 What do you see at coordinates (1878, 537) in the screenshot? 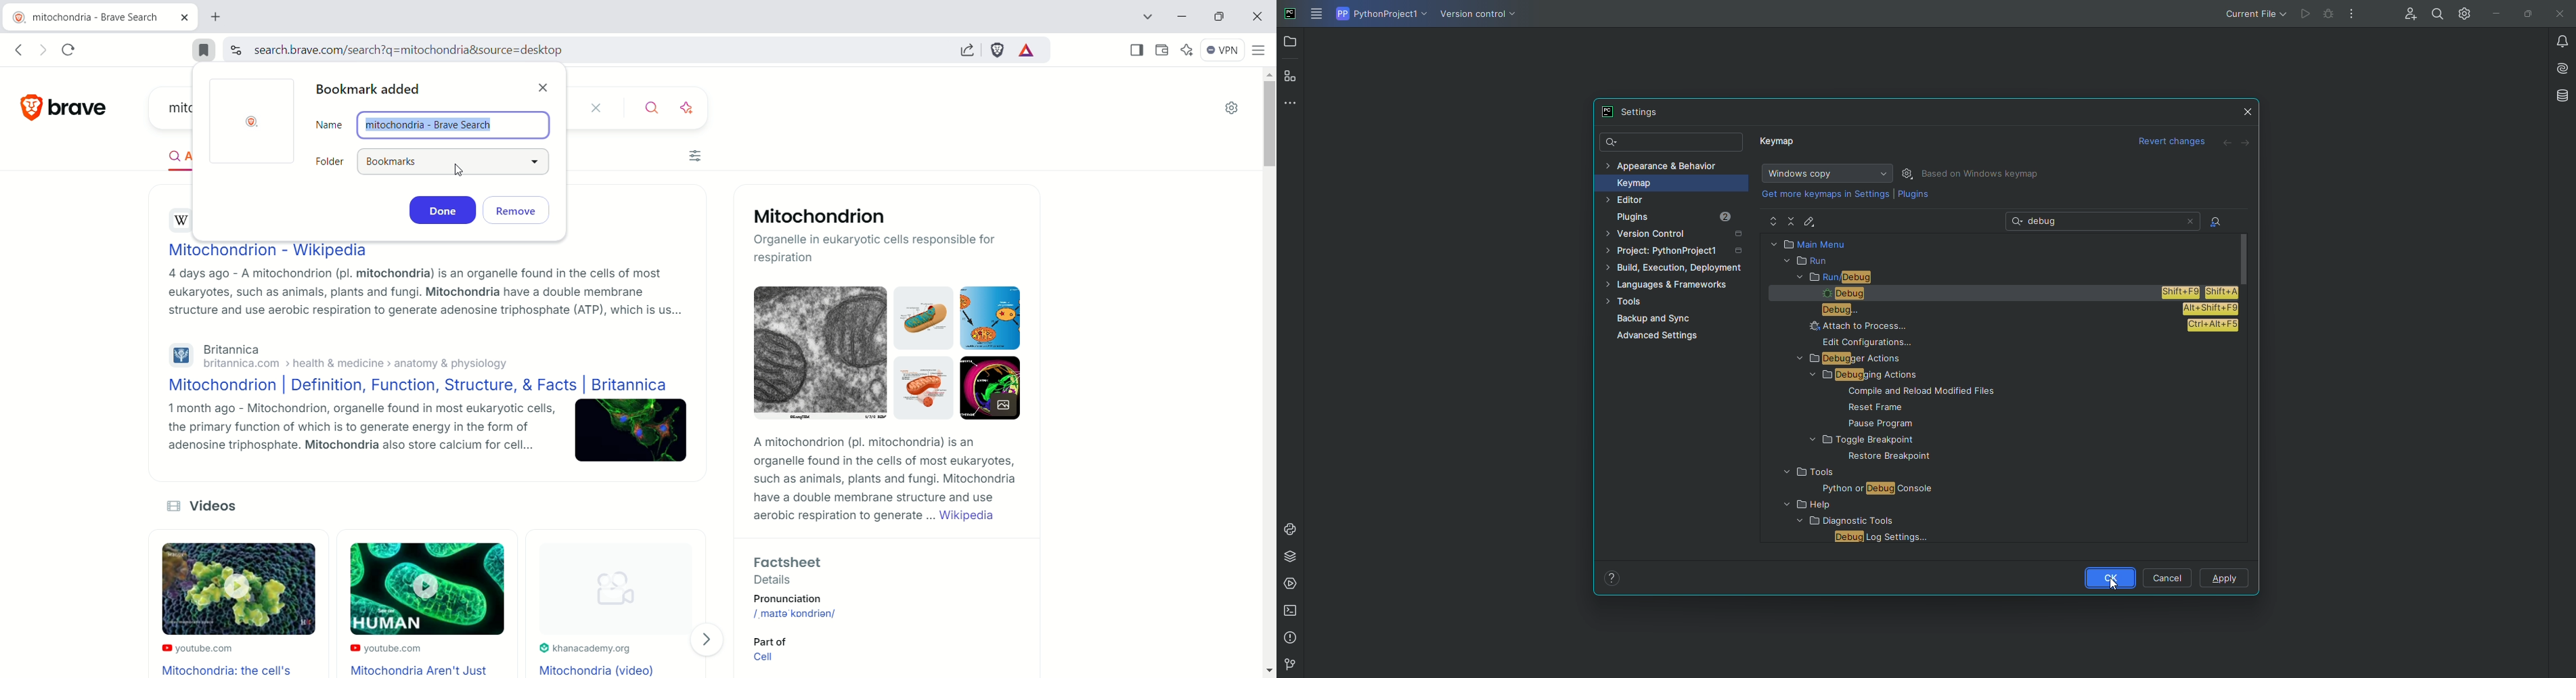
I see `FILE NAME` at bounding box center [1878, 537].